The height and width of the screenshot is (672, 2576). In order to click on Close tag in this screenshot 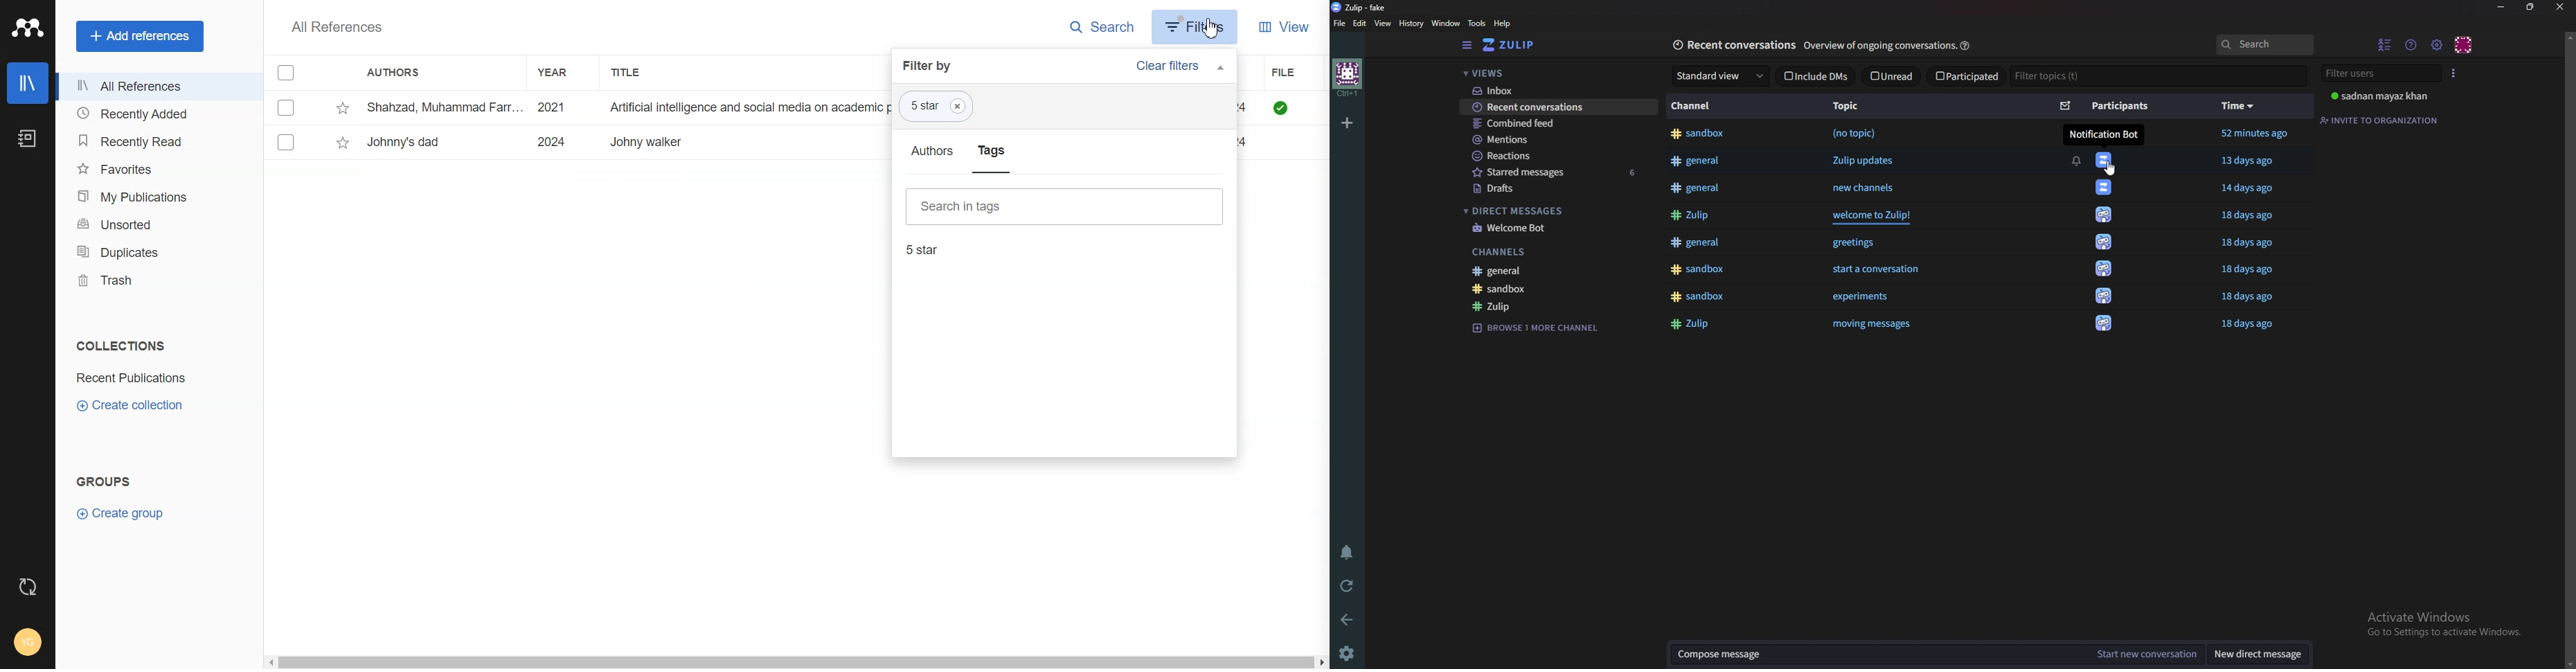, I will do `click(956, 106)`.